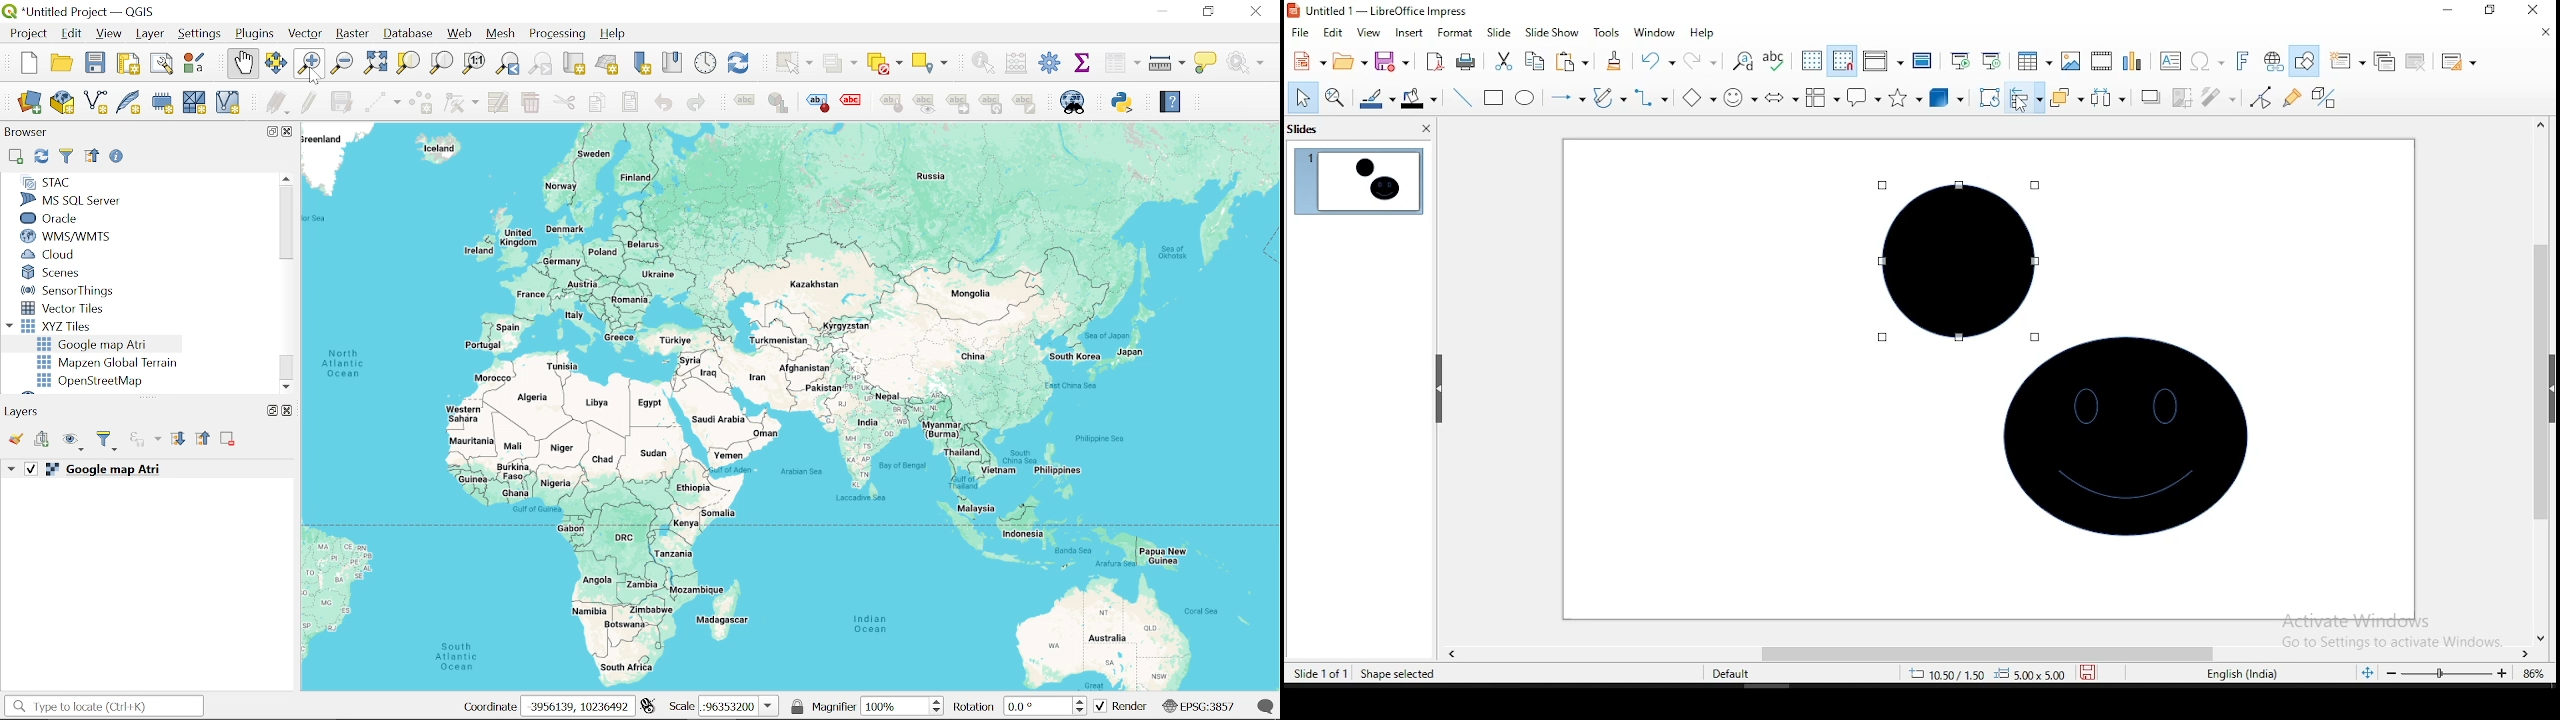 This screenshot has height=728, width=2576. Describe the element at coordinates (204, 440) in the screenshot. I see `Collapse all` at that location.